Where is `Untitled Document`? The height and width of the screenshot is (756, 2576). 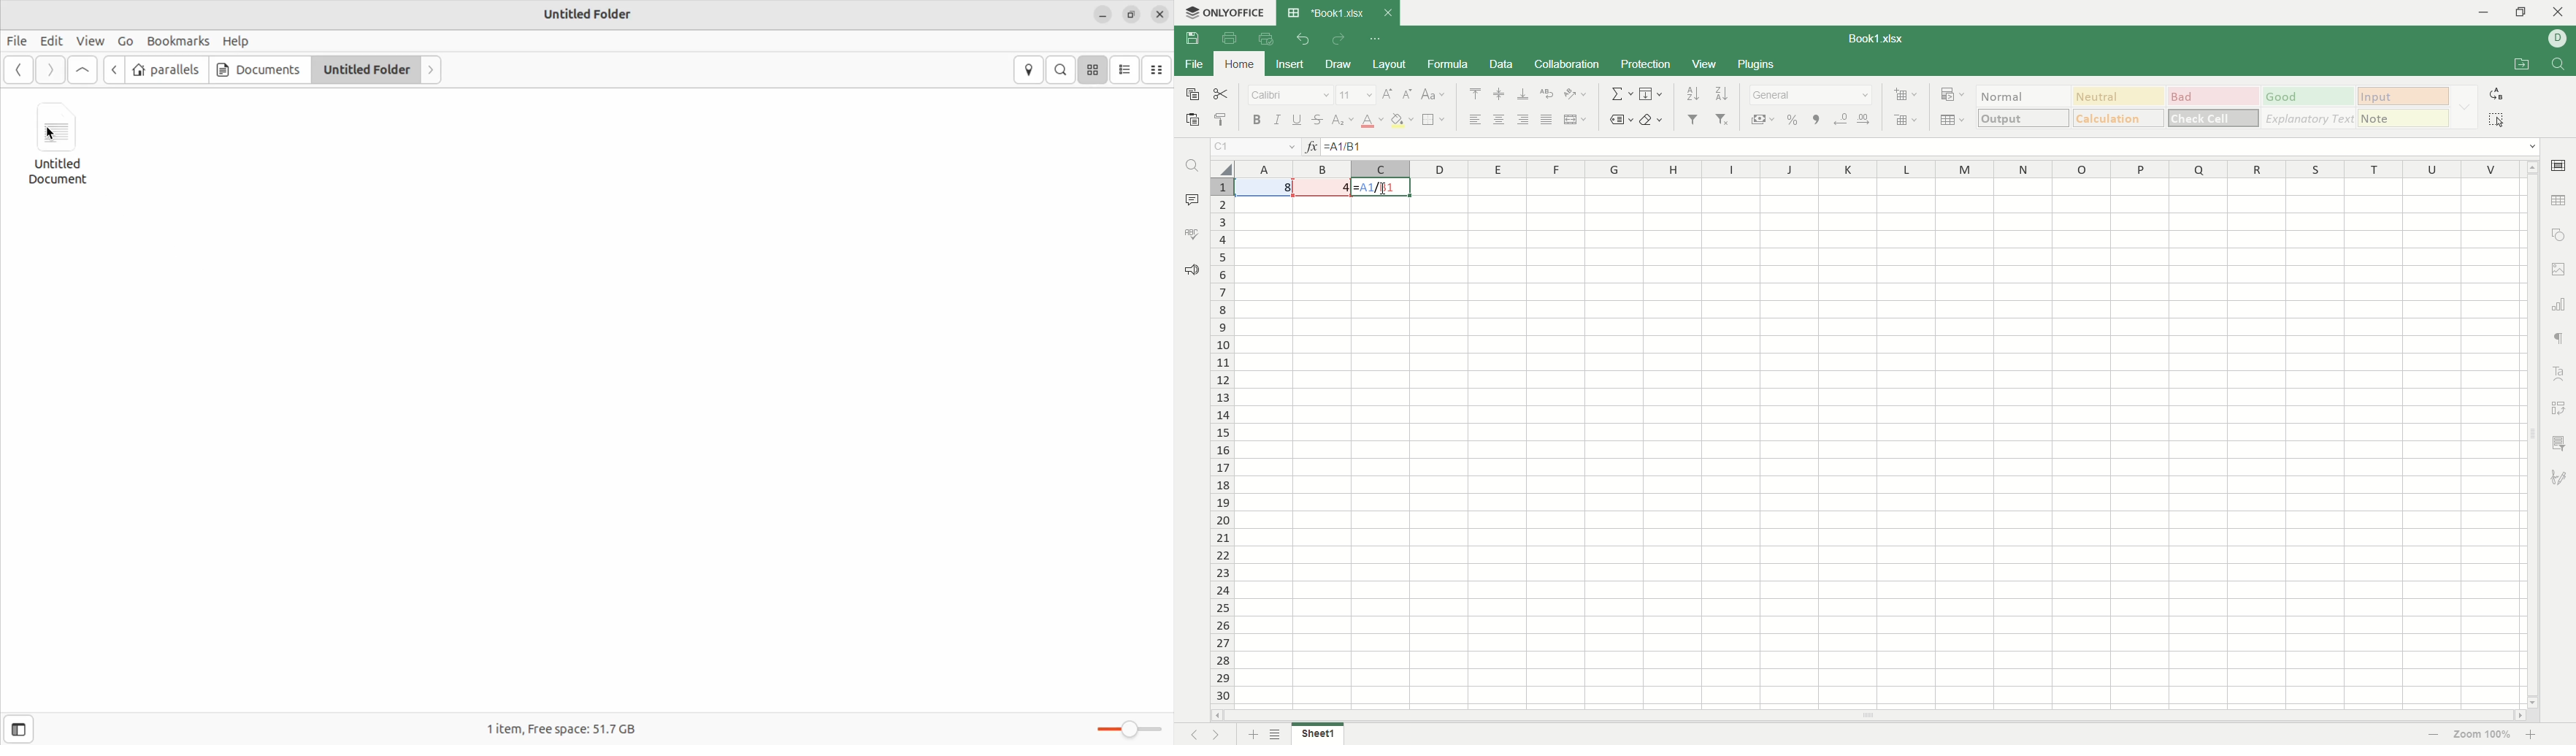 Untitled Document is located at coordinates (63, 144).